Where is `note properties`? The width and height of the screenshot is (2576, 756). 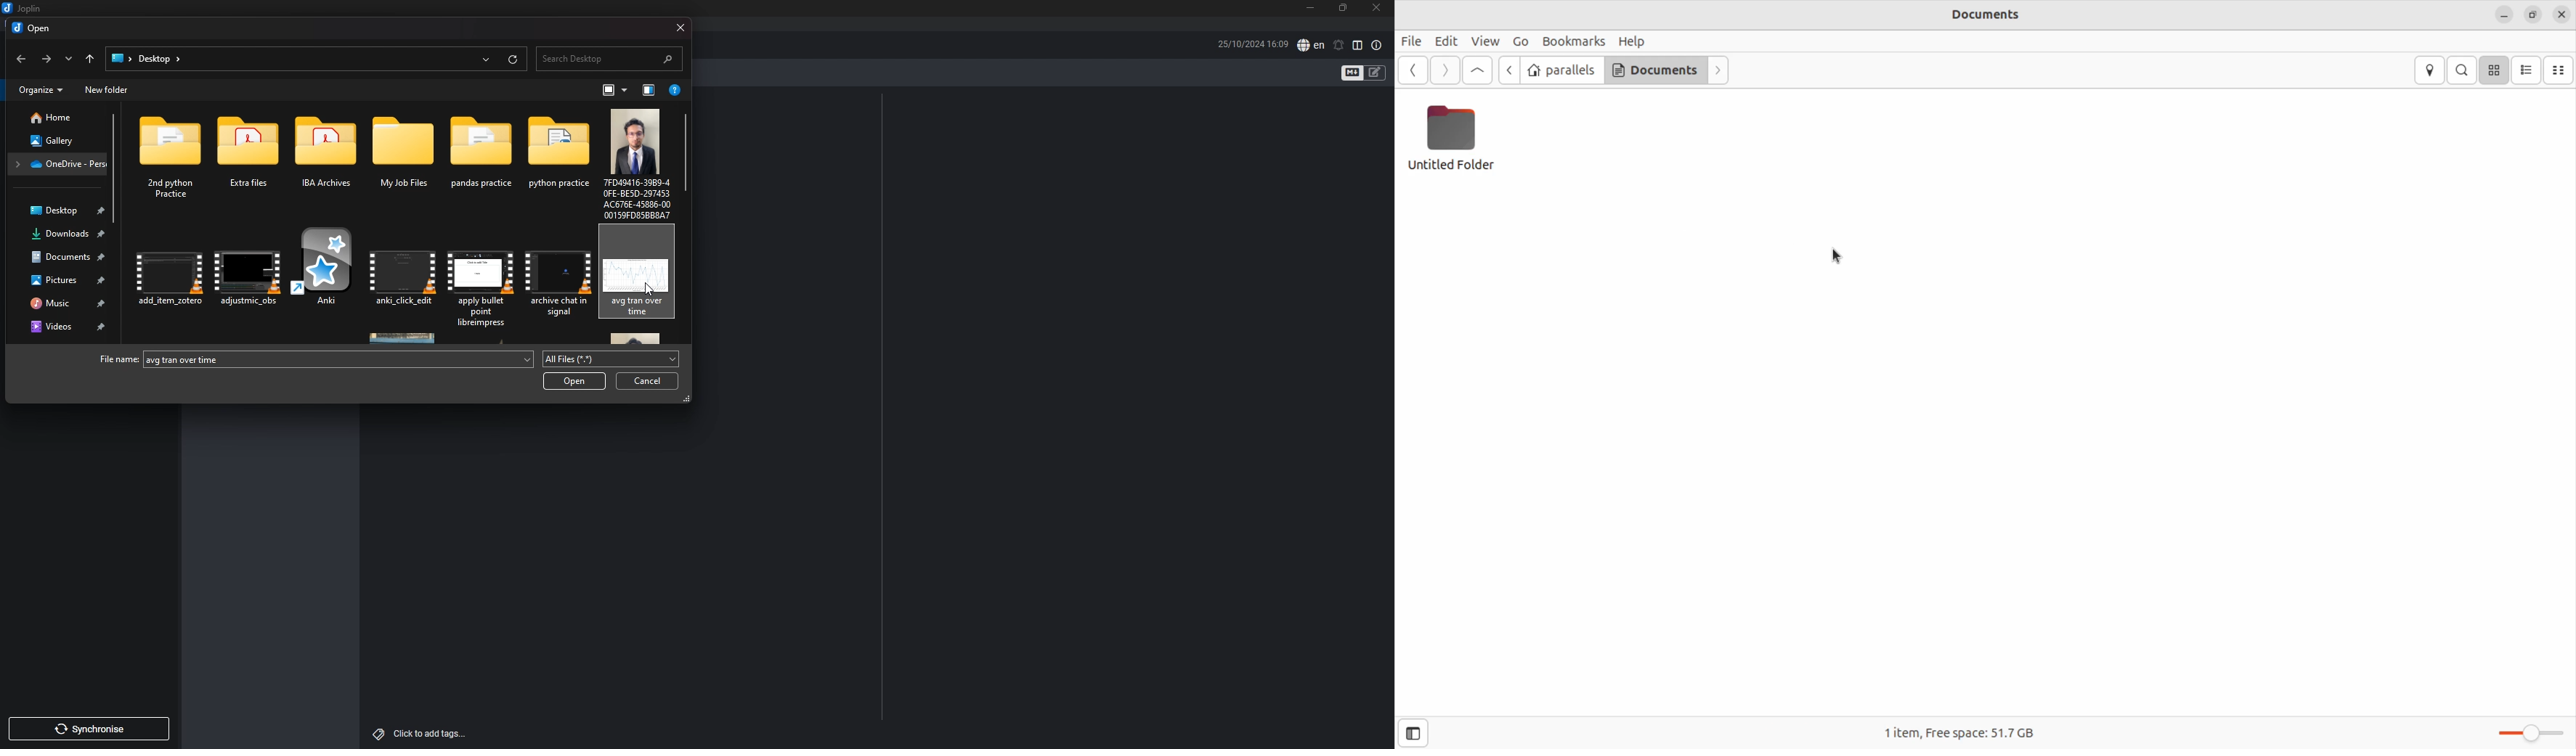
note properties is located at coordinates (1376, 46).